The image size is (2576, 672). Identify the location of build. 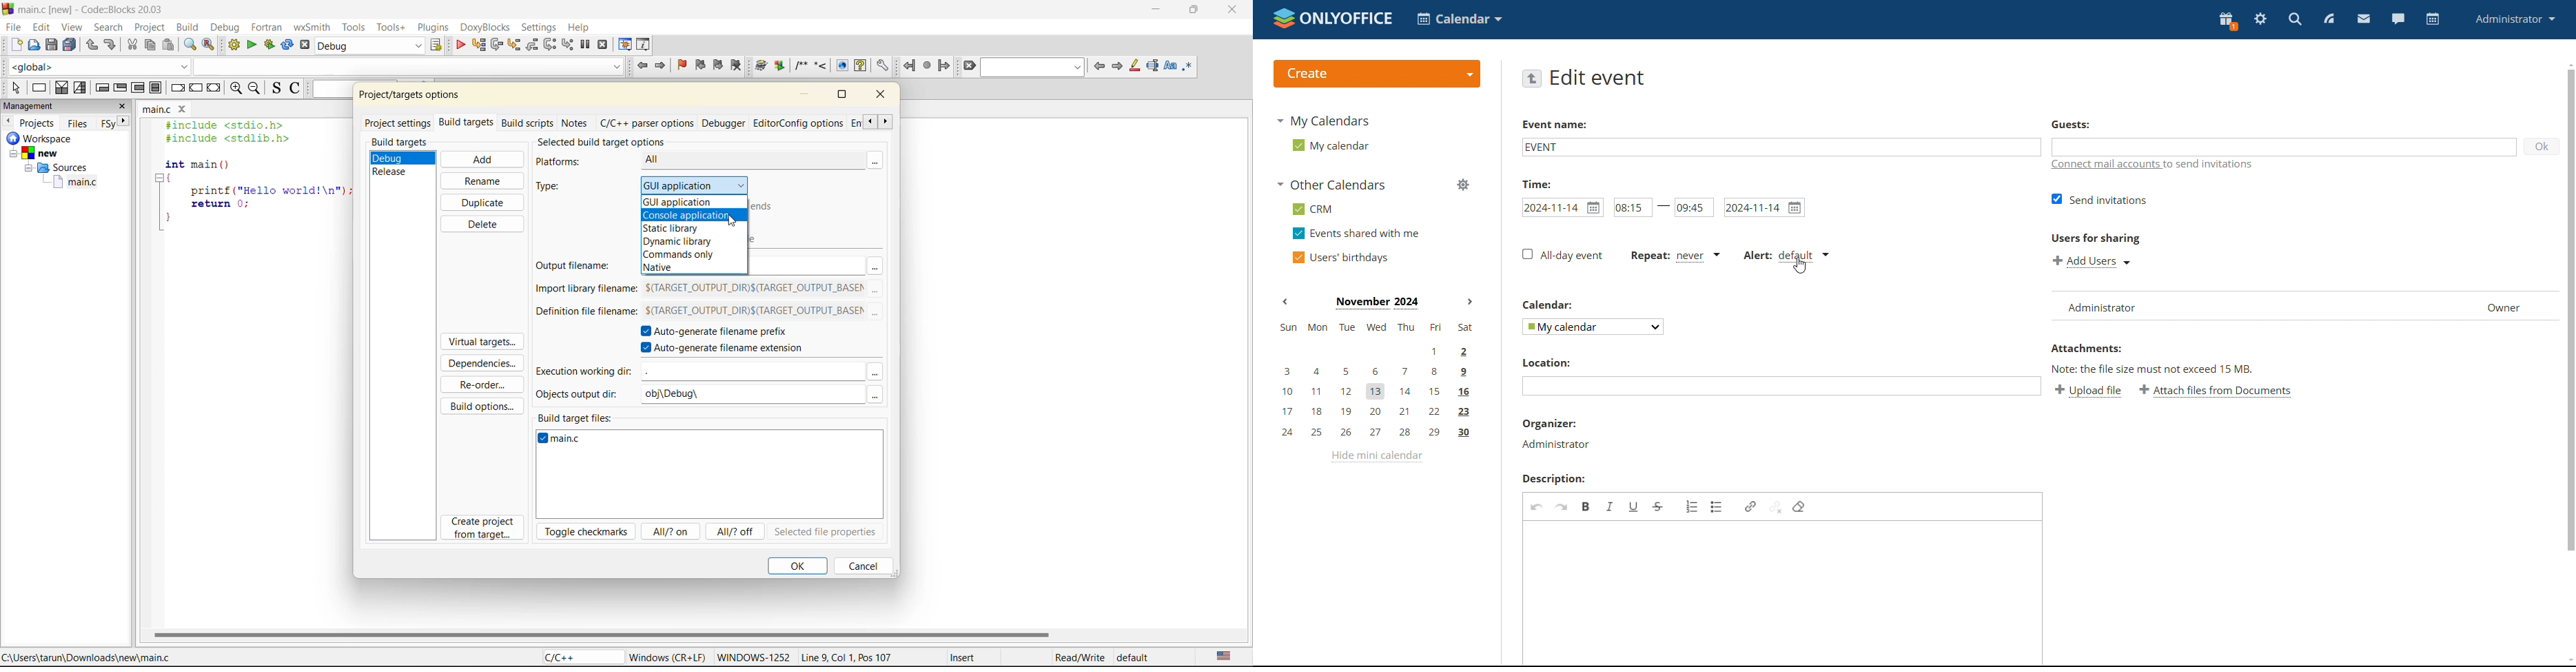
(234, 45).